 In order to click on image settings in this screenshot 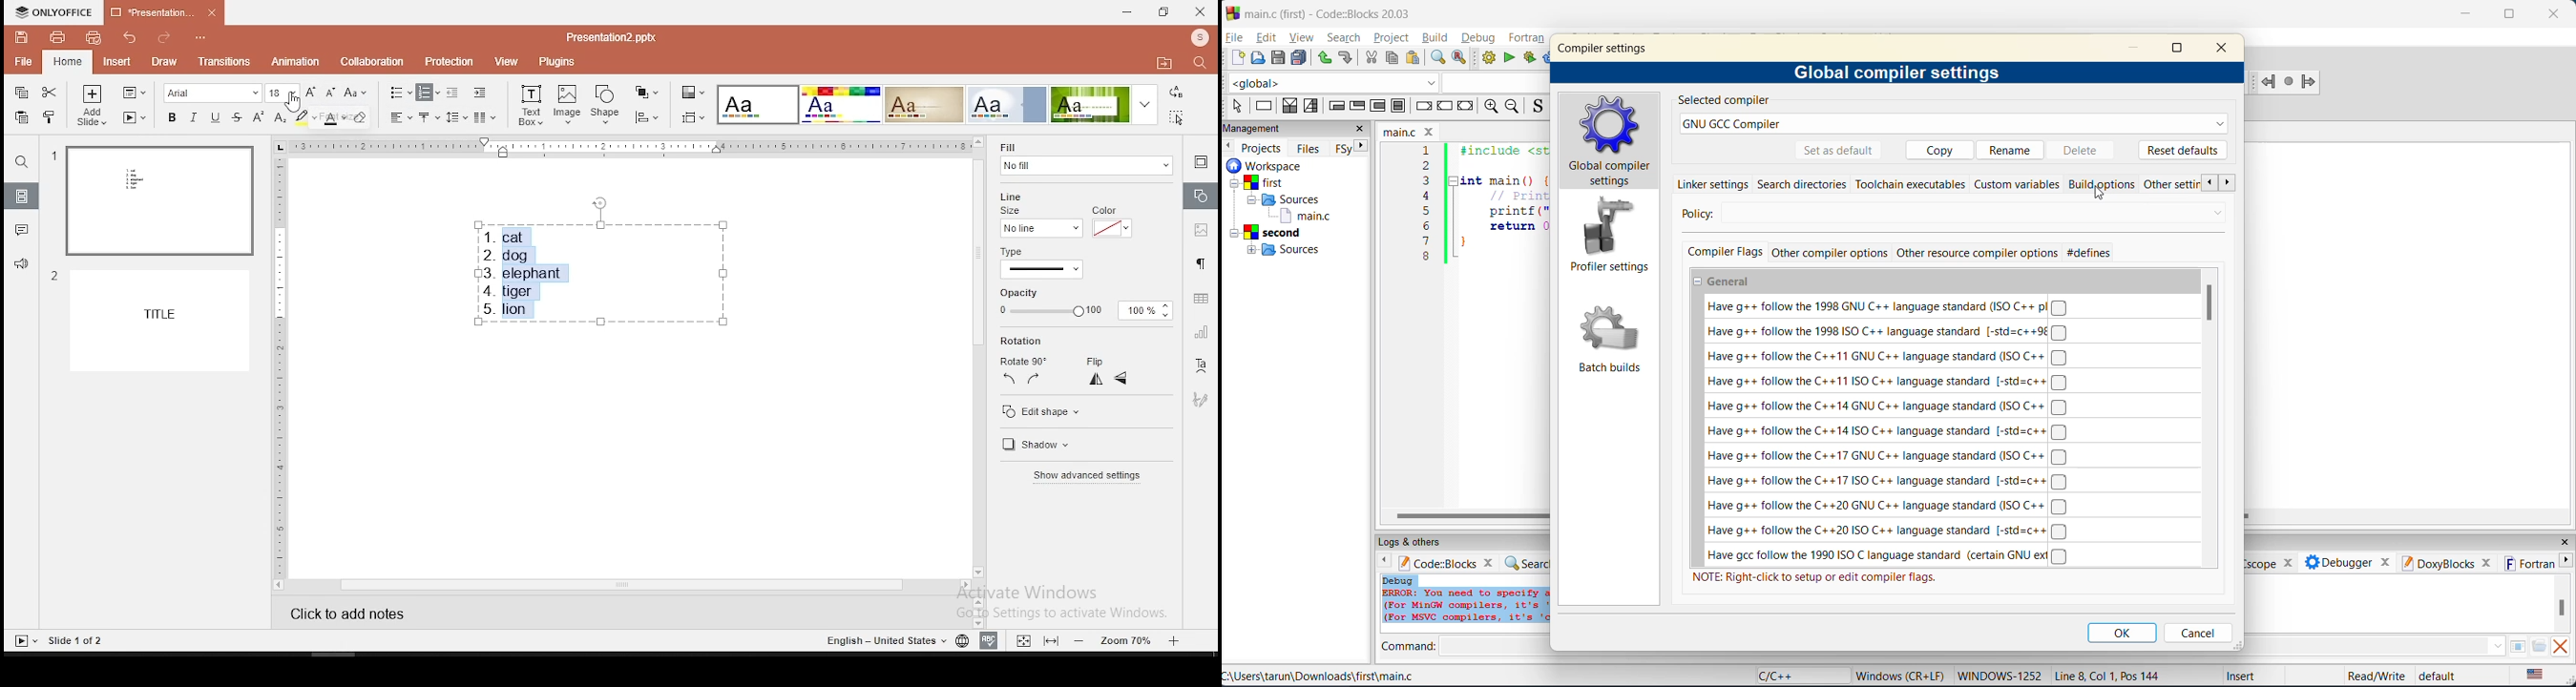, I will do `click(1201, 229)`.